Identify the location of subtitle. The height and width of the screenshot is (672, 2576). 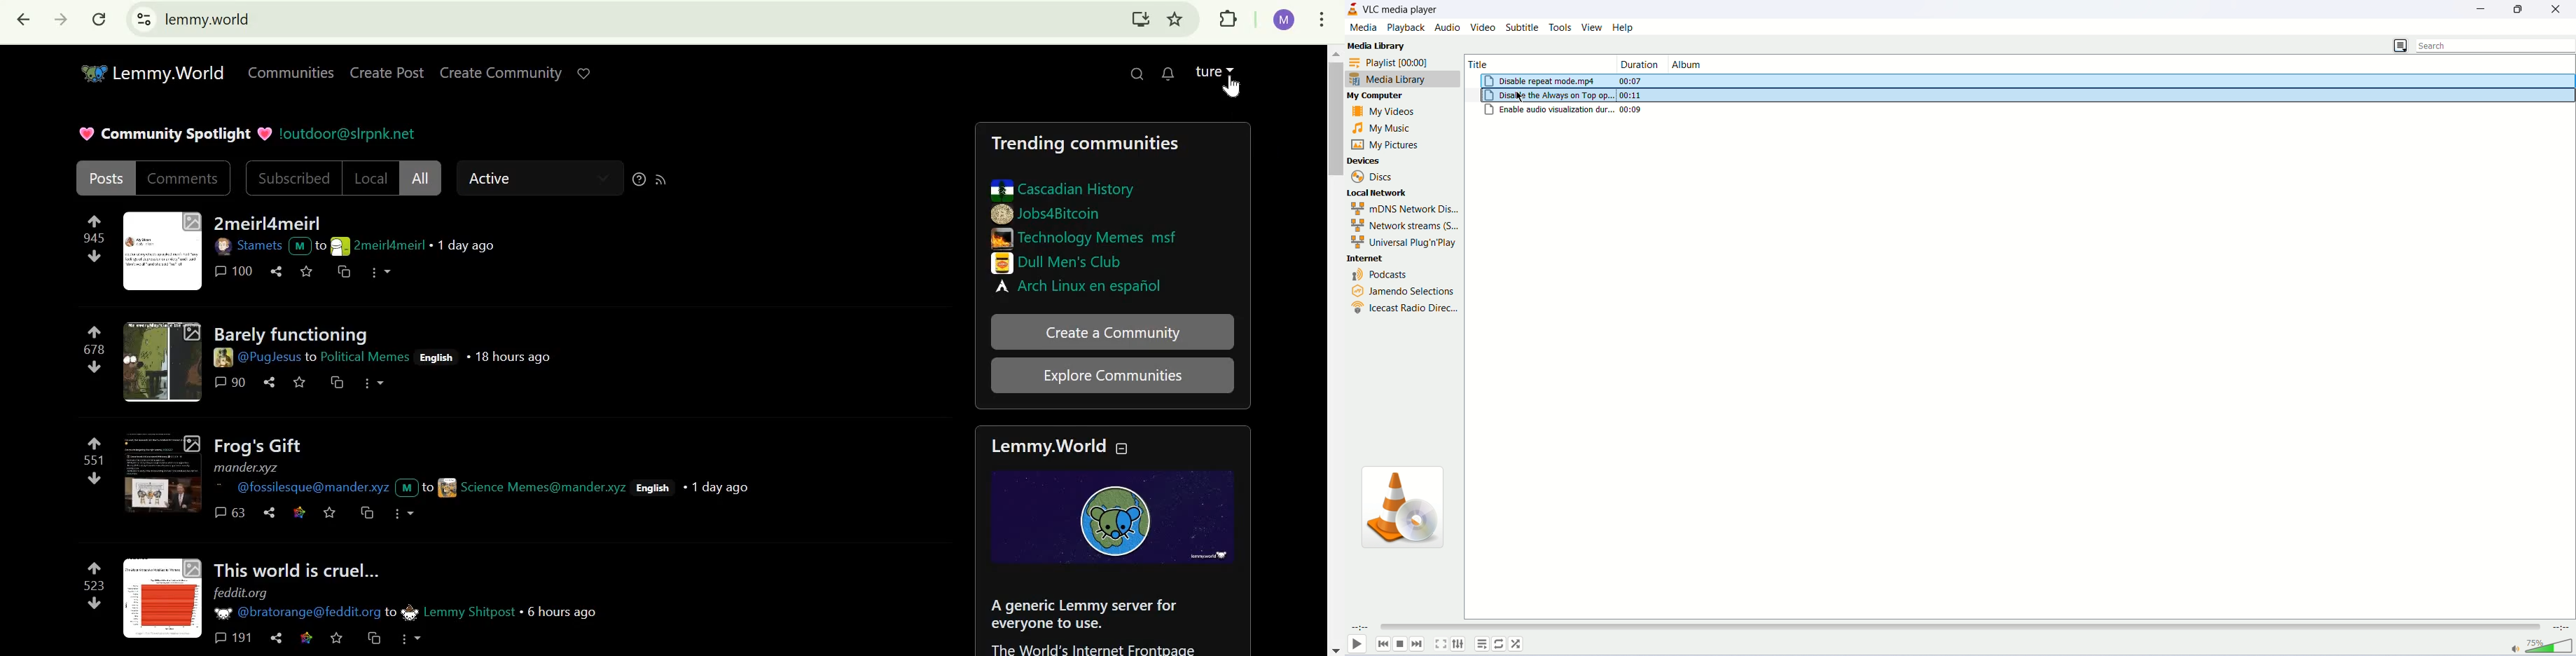
(1524, 27).